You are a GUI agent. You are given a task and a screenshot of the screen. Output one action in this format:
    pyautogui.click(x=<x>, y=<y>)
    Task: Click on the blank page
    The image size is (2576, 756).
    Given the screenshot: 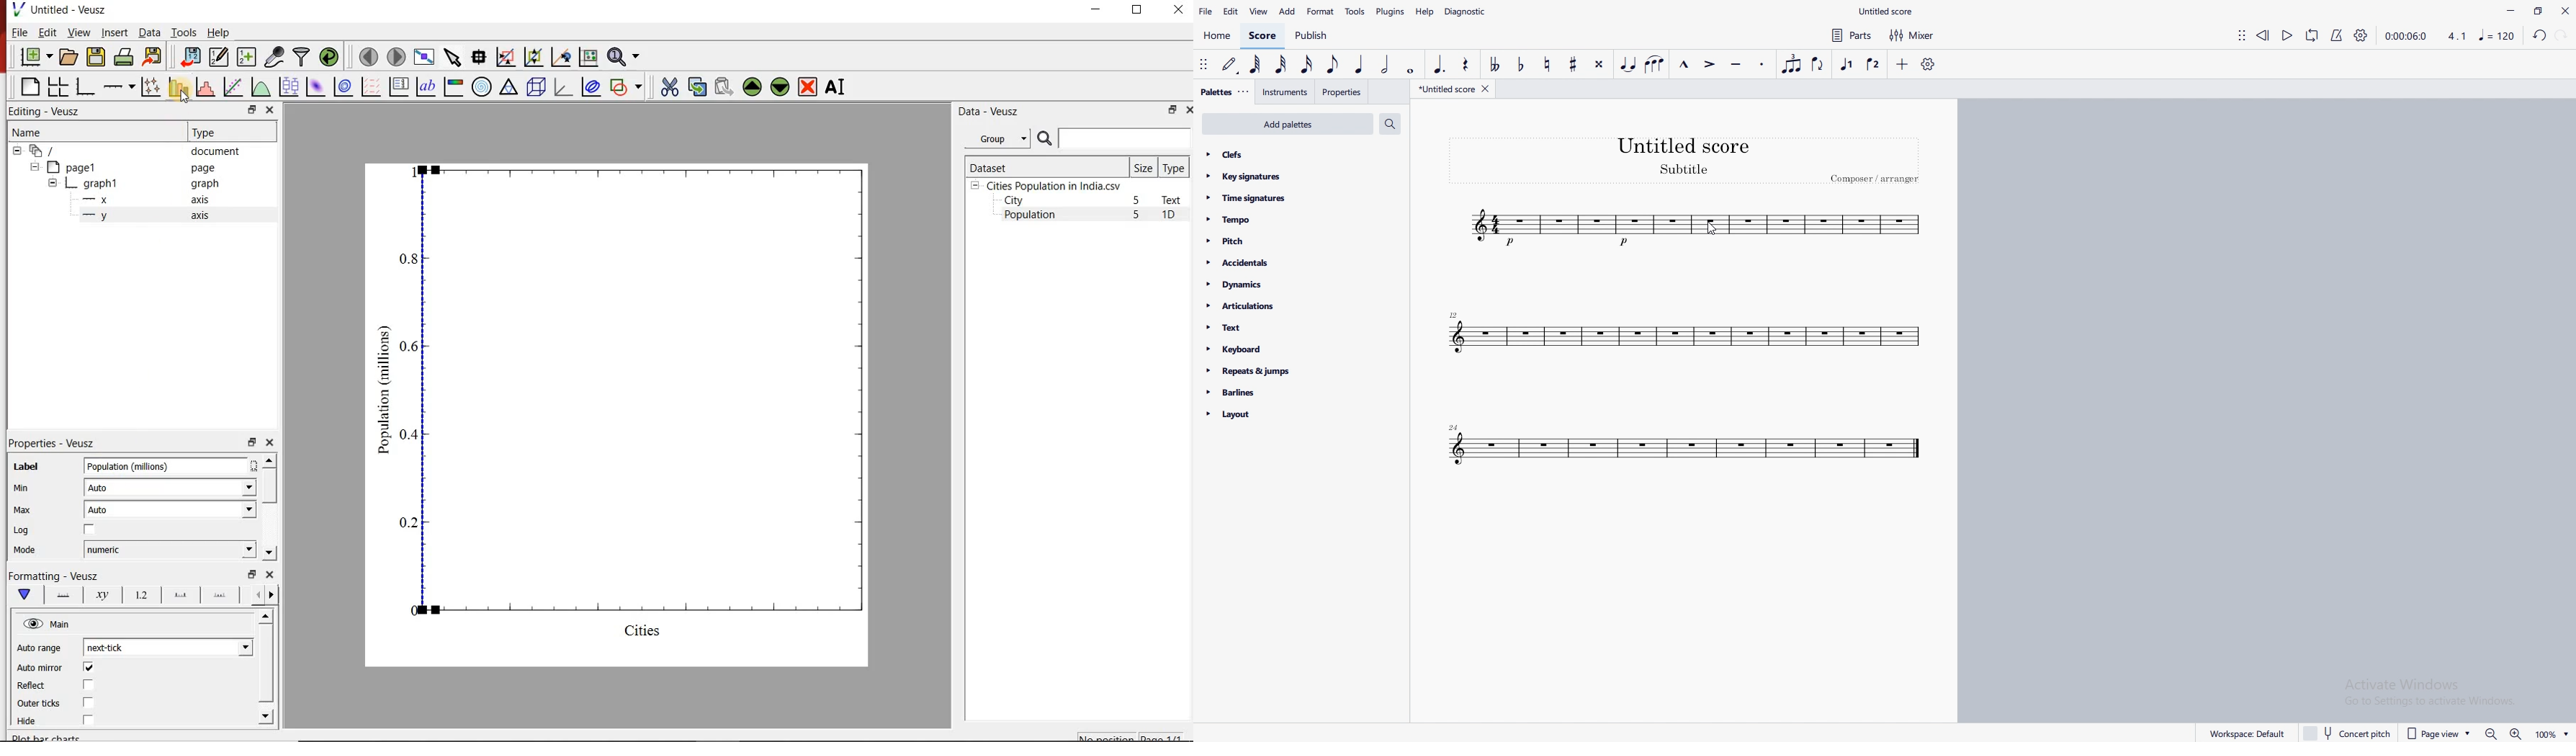 What is the action you would take?
    pyautogui.click(x=28, y=87)
    